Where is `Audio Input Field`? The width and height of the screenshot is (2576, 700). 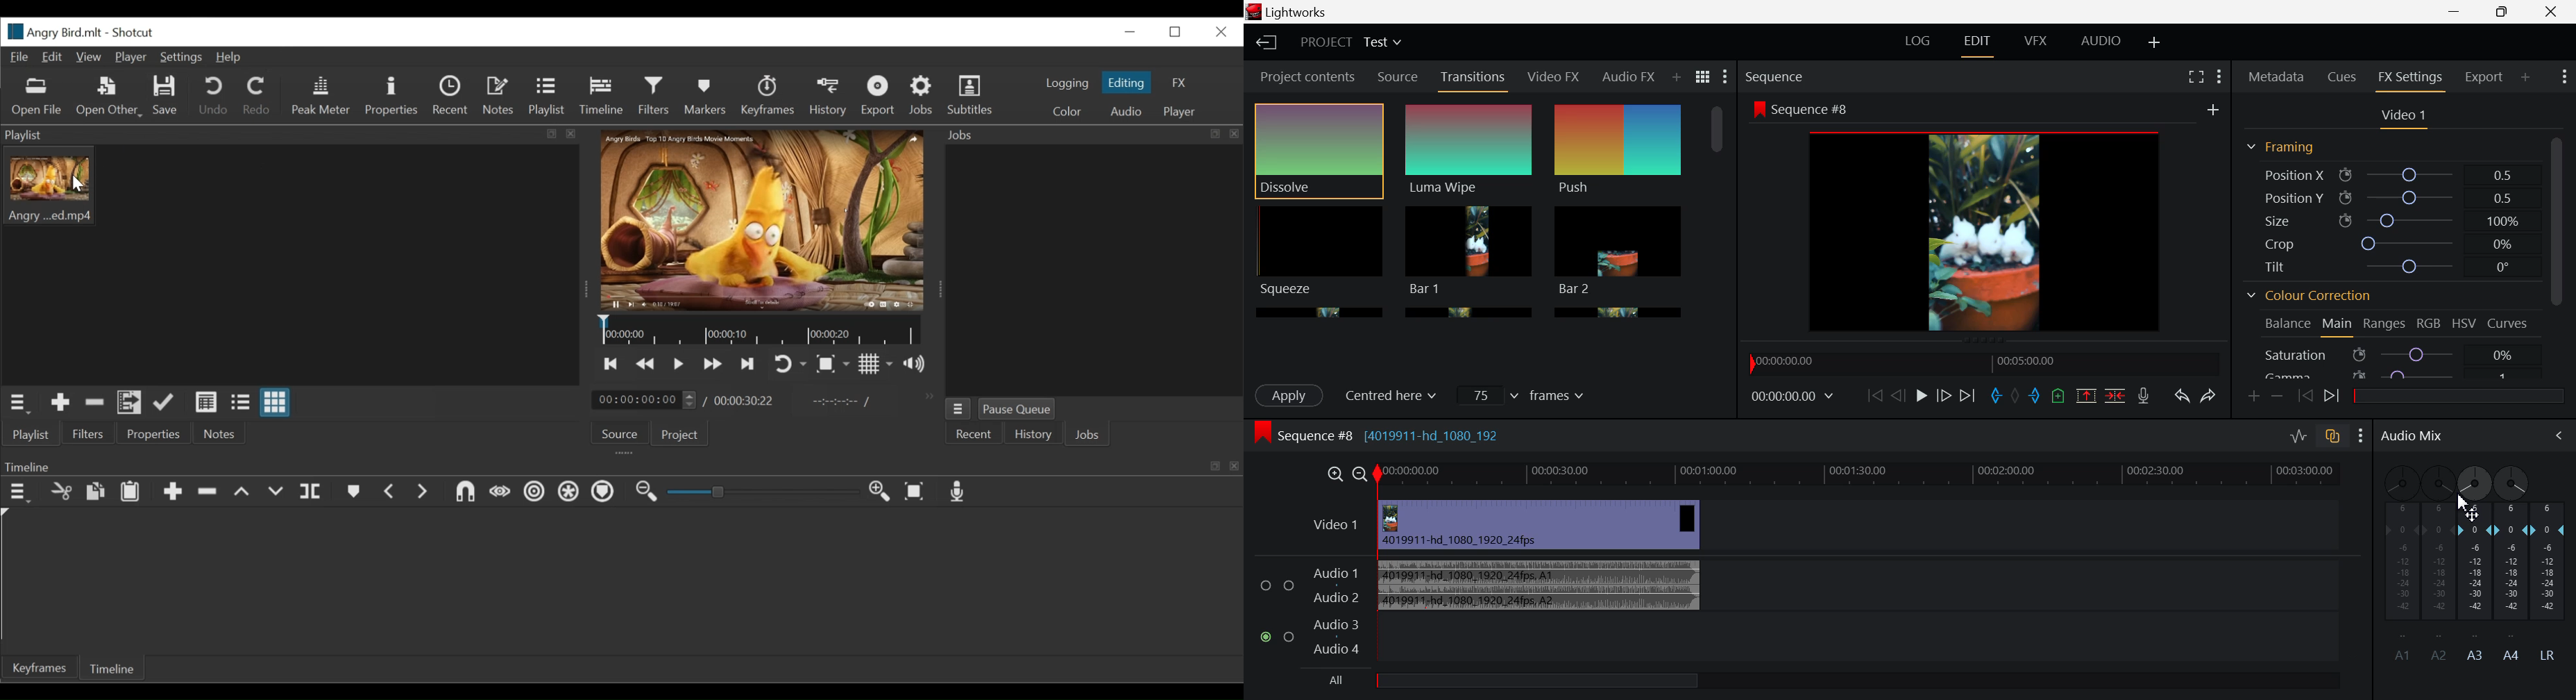 Audio Input Field is located at coordinates (1810, 608).